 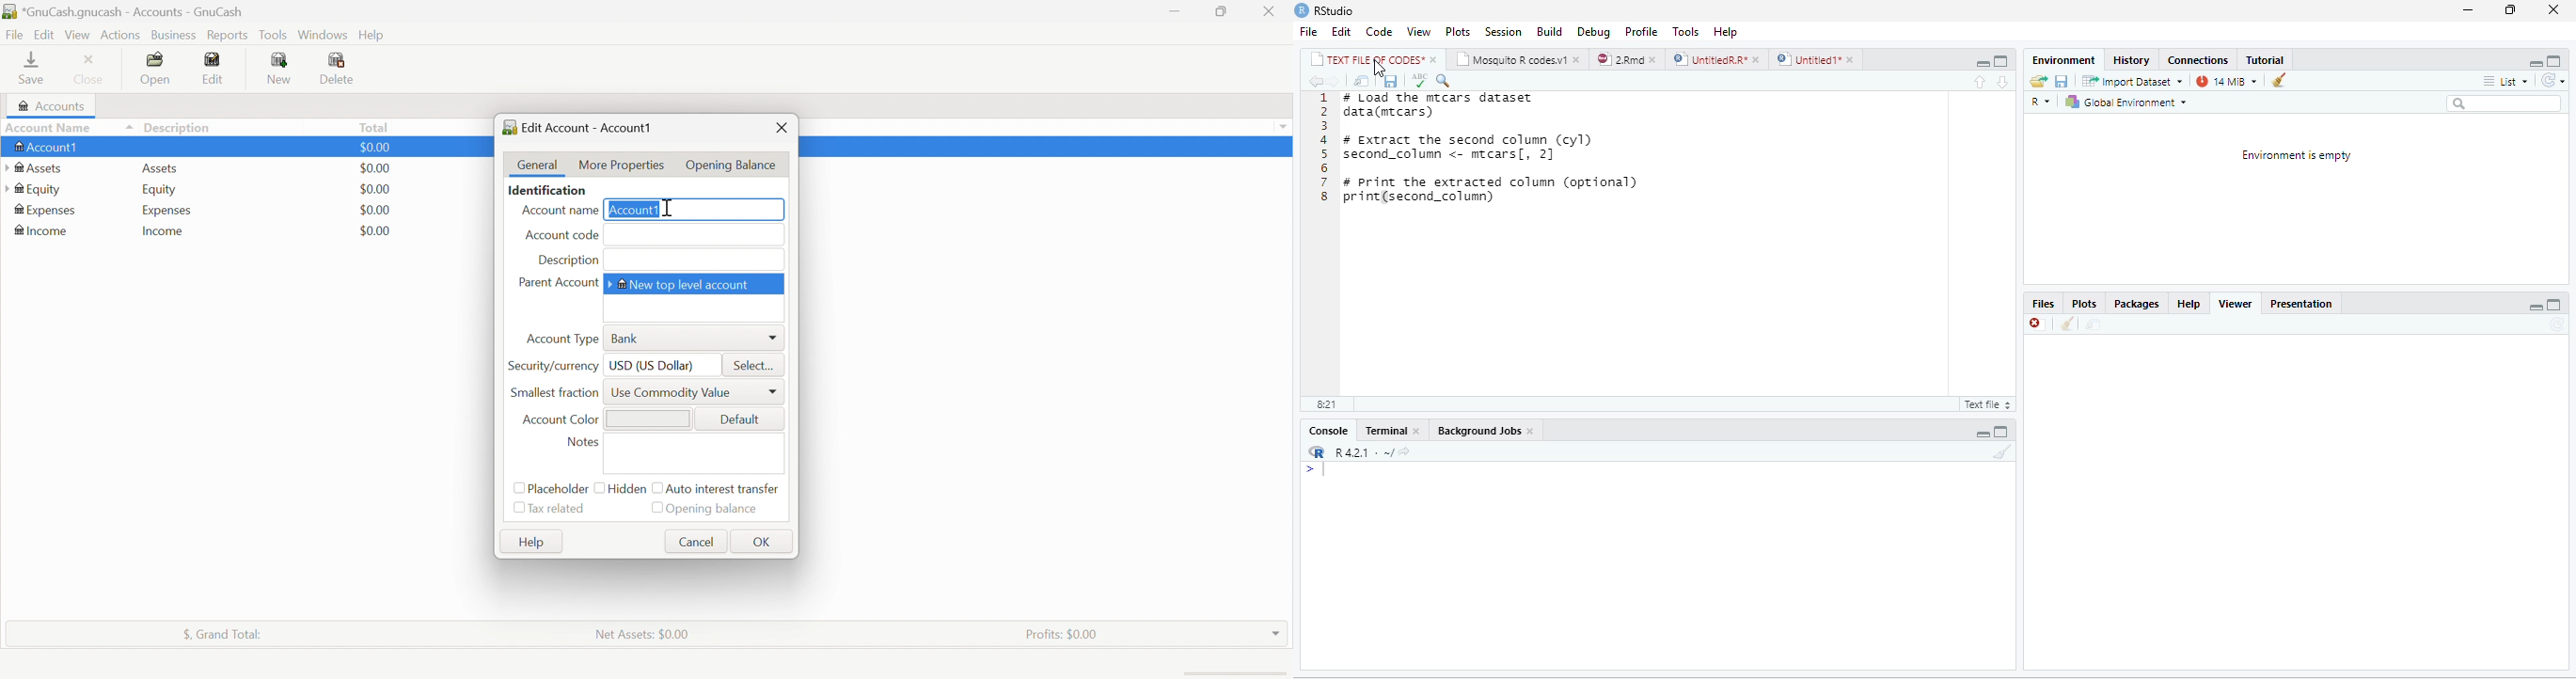 What do you see at coordinates (2088, 304) in the screenshot?
I see `Plots` at bounding box center [2088, 304].